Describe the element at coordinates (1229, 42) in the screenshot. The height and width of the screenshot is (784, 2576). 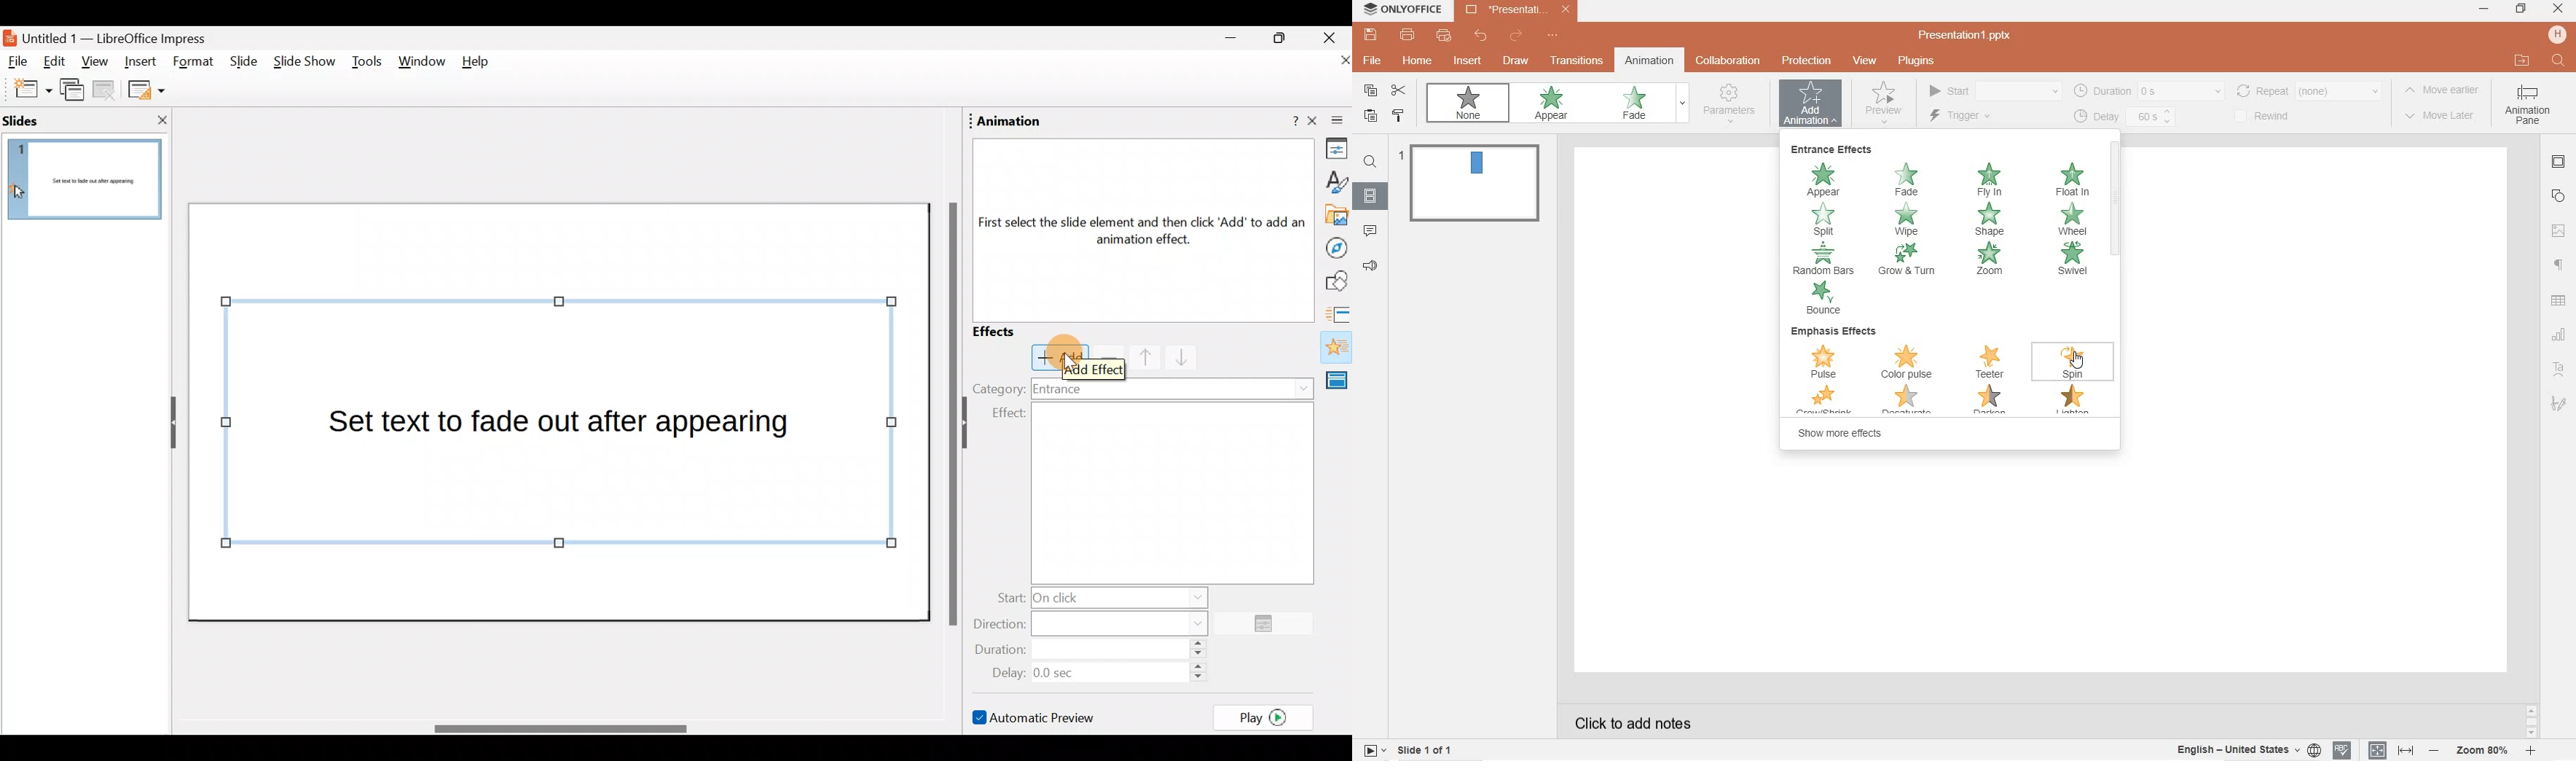
I see `Minimise` at that location.